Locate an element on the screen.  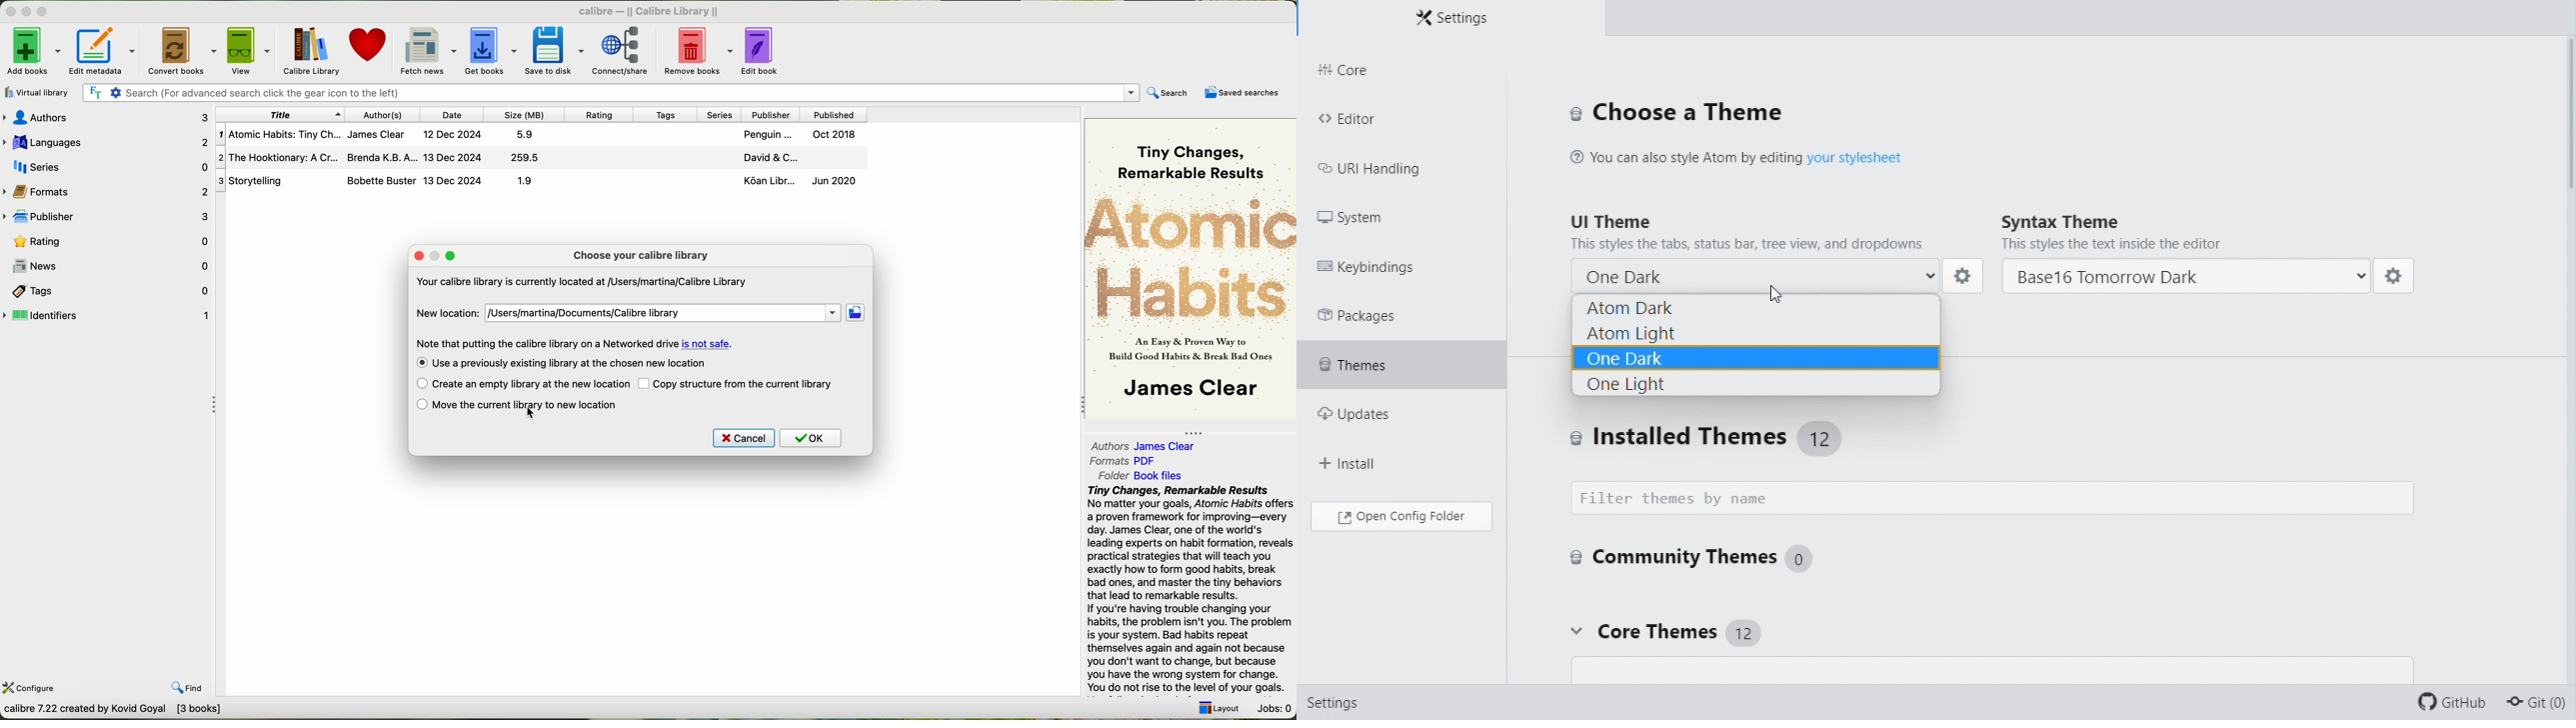
authors is located at coordinates (105, 116).